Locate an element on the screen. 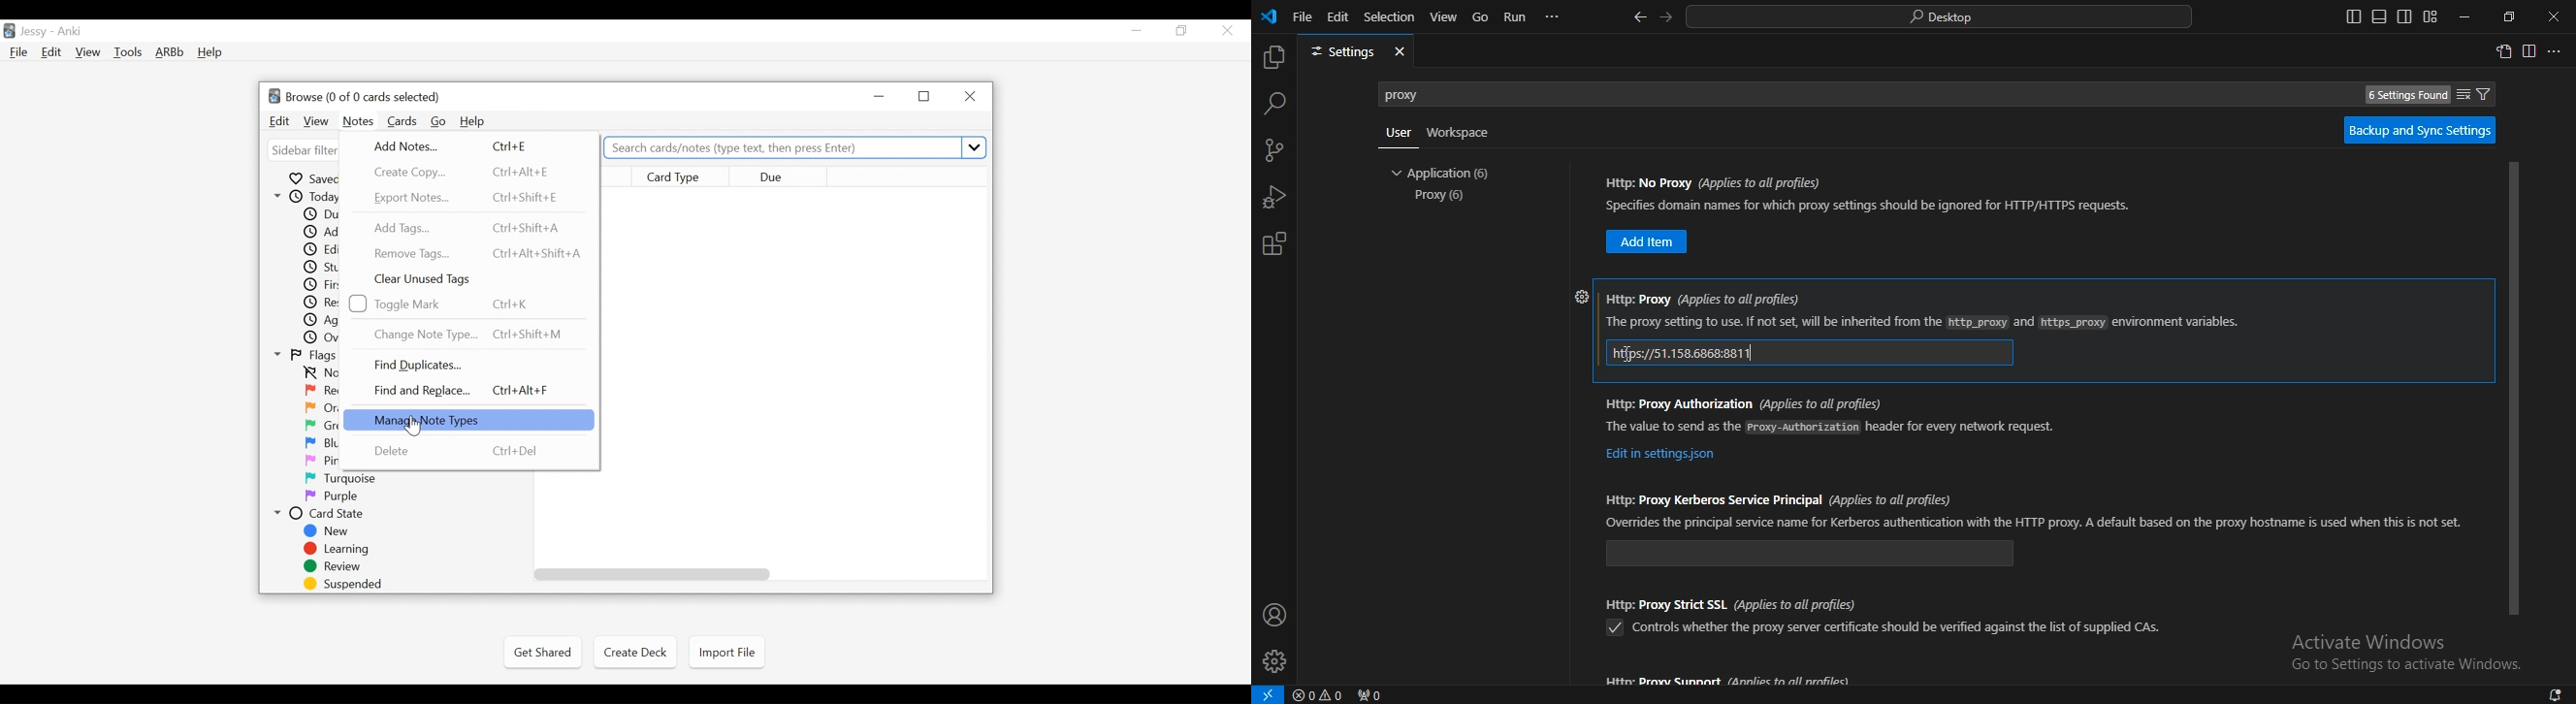 The width and height of the screenshot is (2576, 728). Review is located at coordinates (339, 566).